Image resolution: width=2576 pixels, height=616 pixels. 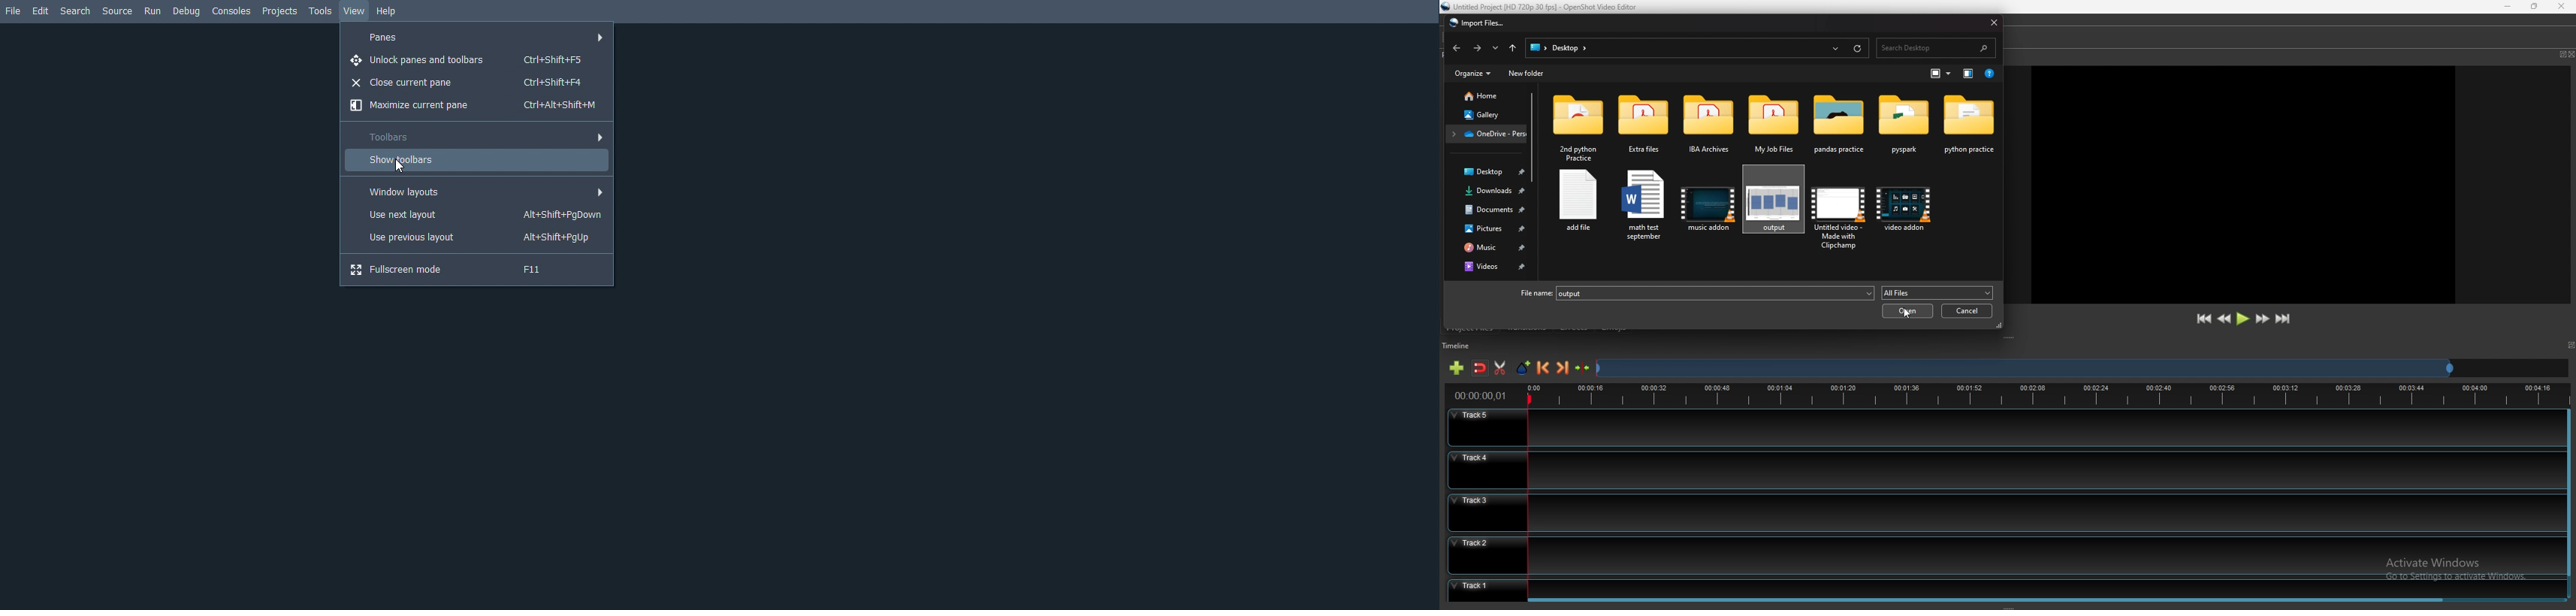 What do you see at coordinates (401, 166) in the screenshot?
I see `Cursor` at bounding box center [401, 166].